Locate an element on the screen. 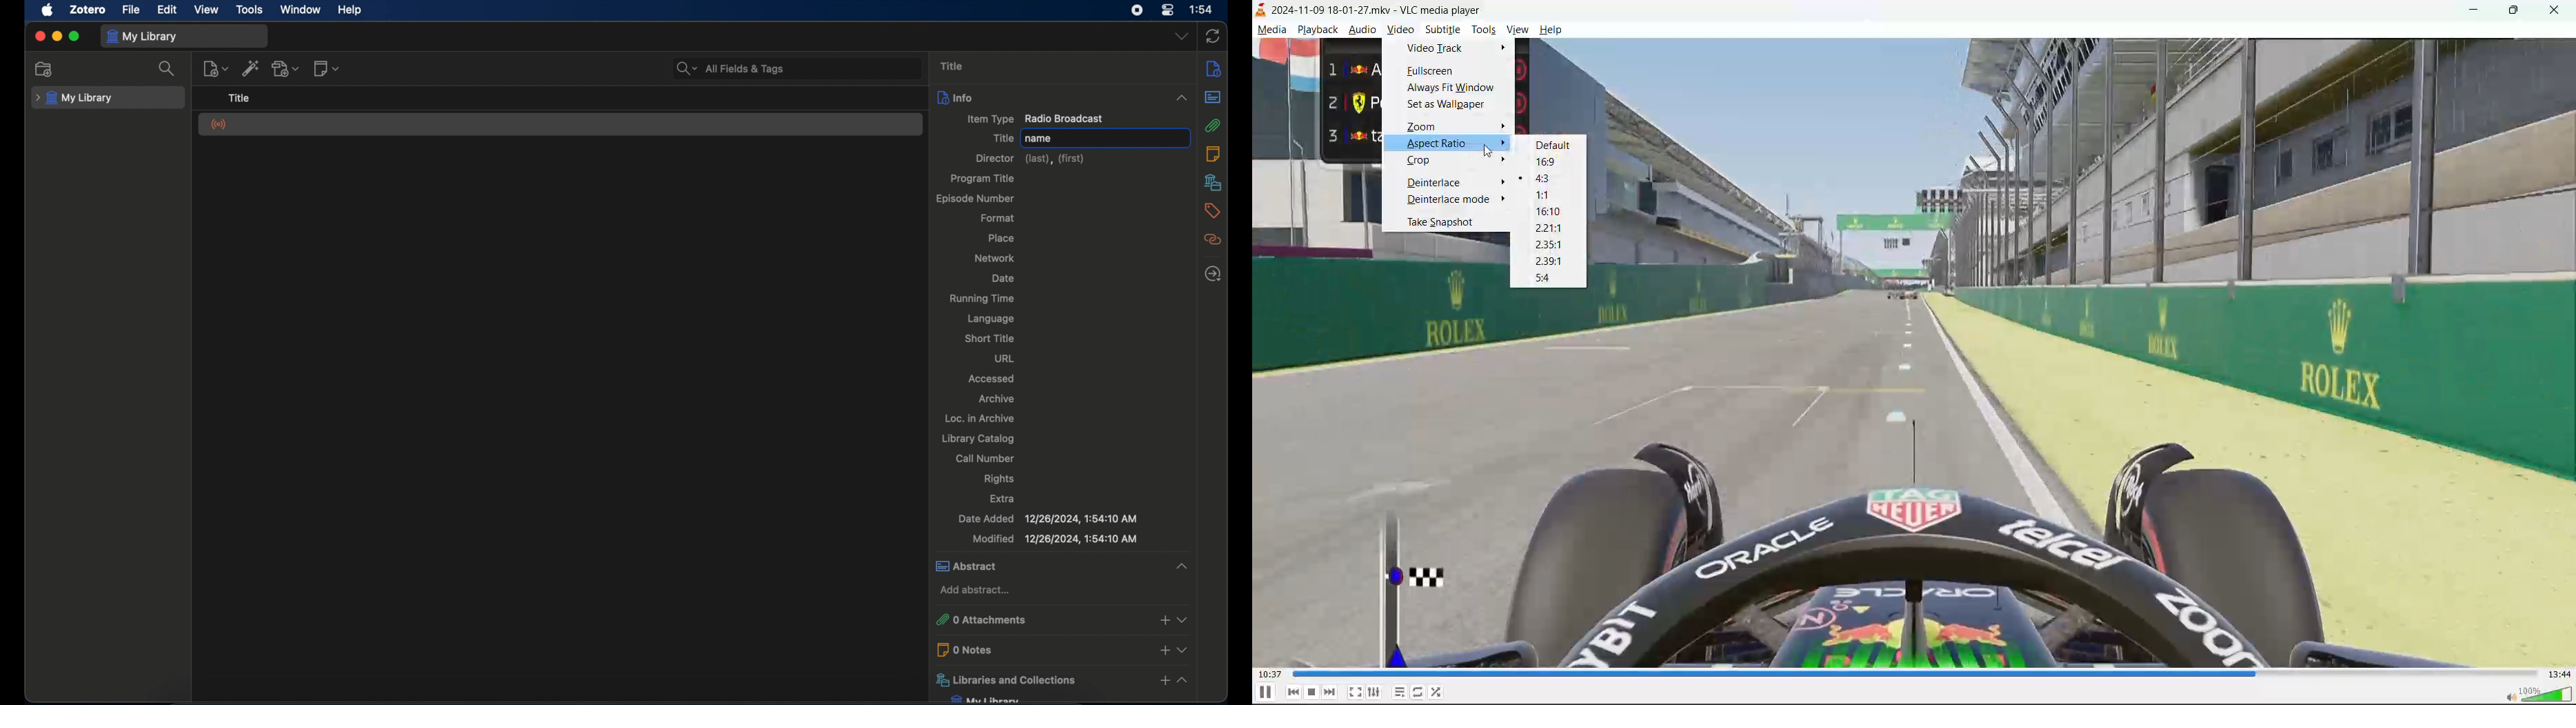 The width and height of the screenshot is (2576, 728). 0 attachments is located at coordinates (1064, 620).